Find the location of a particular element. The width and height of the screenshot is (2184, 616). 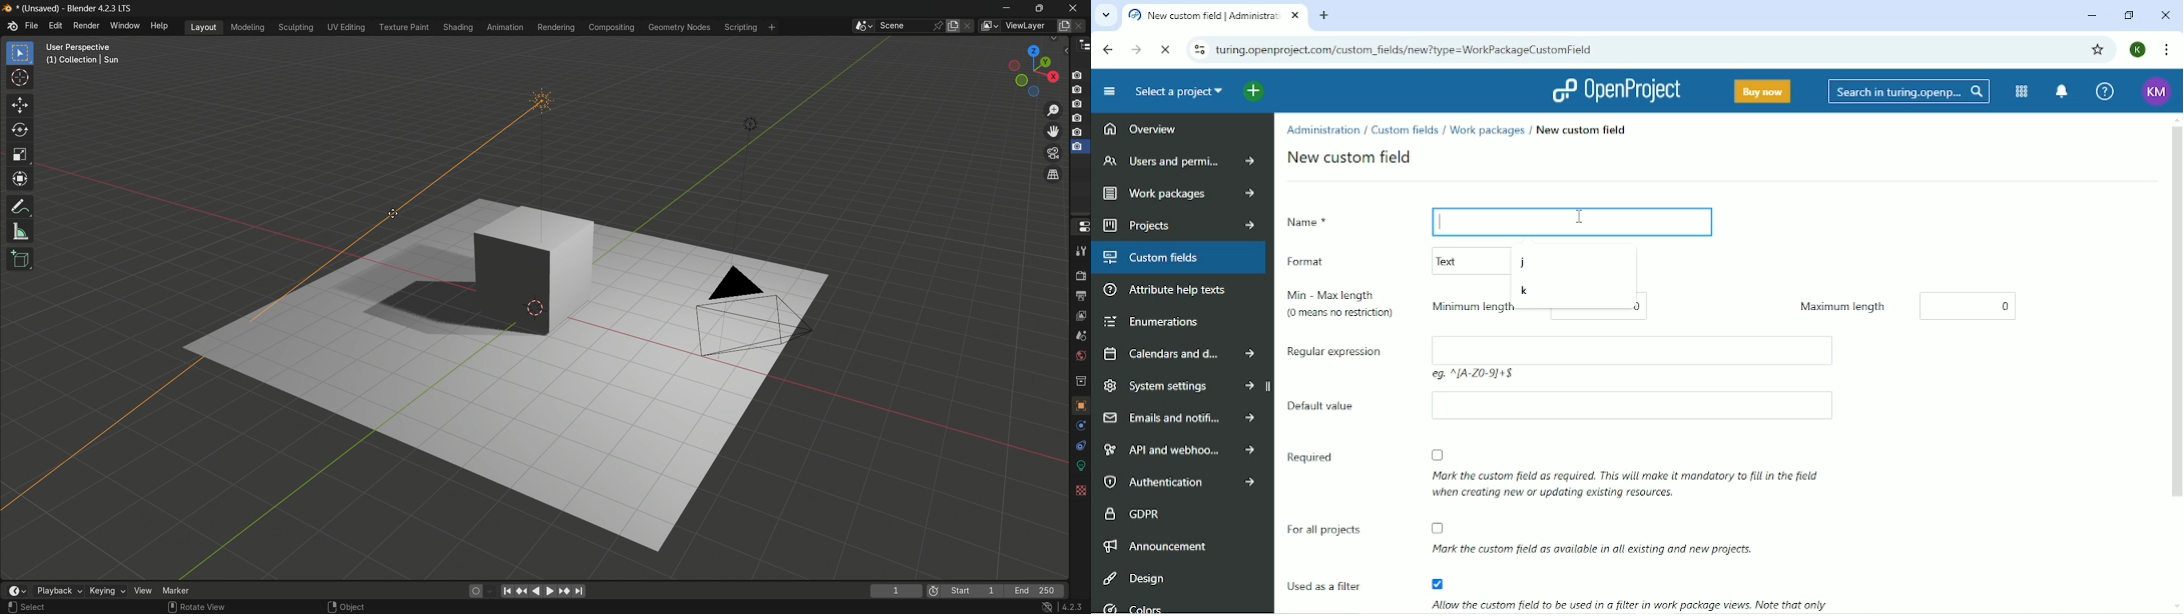

play animation is located at coordinates (544, 591).